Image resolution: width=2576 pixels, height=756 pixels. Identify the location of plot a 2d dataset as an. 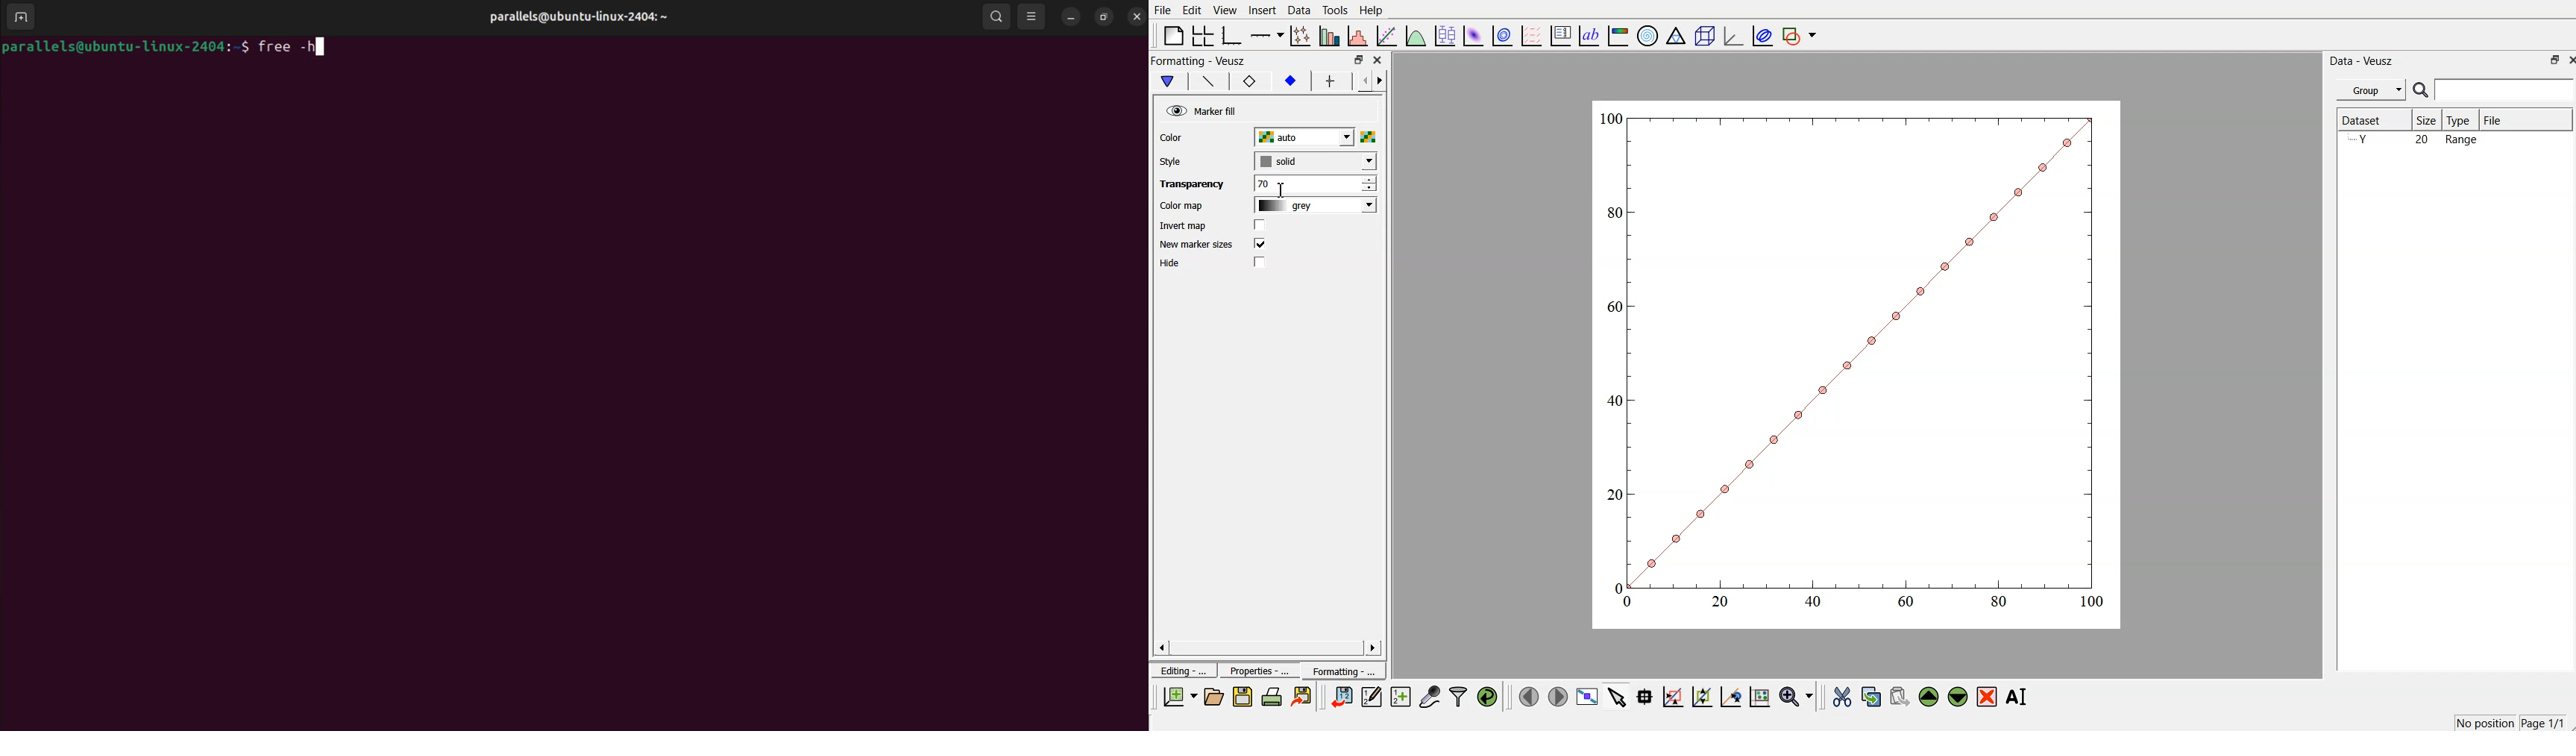
(1473, 34).